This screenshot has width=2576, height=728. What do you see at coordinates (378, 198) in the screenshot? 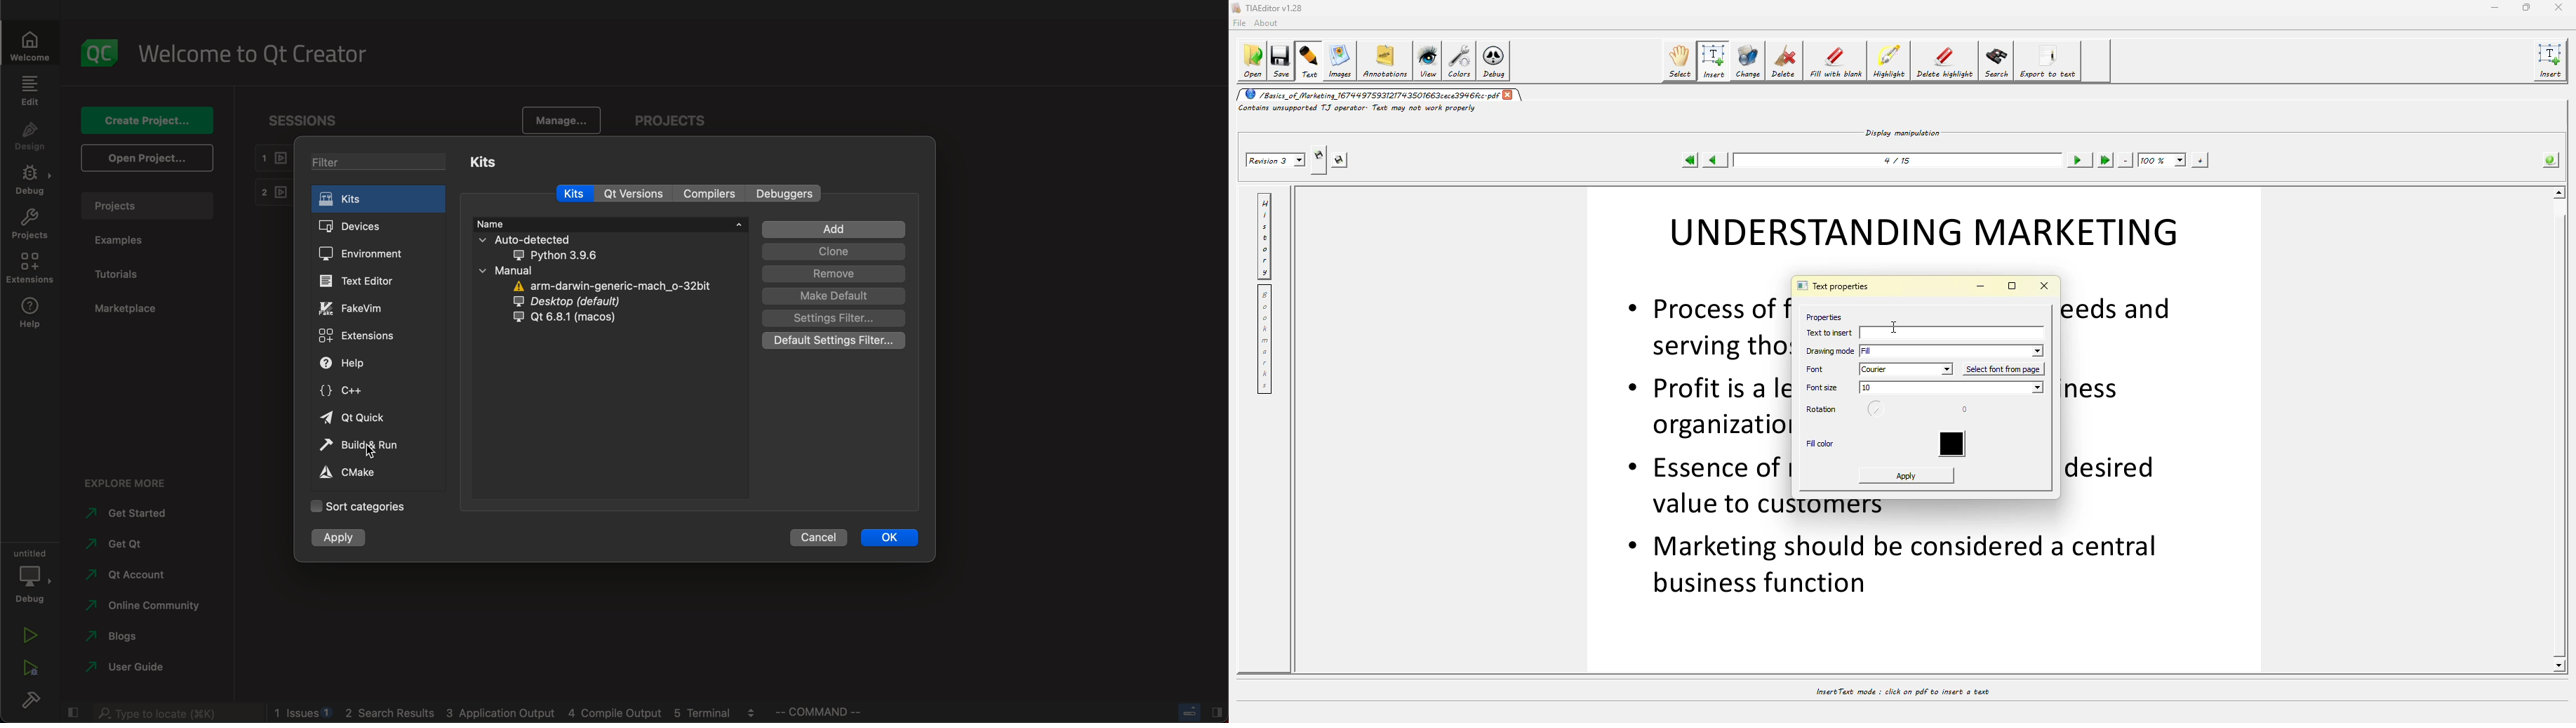
I see `kits` at bounding box center [378, 198].